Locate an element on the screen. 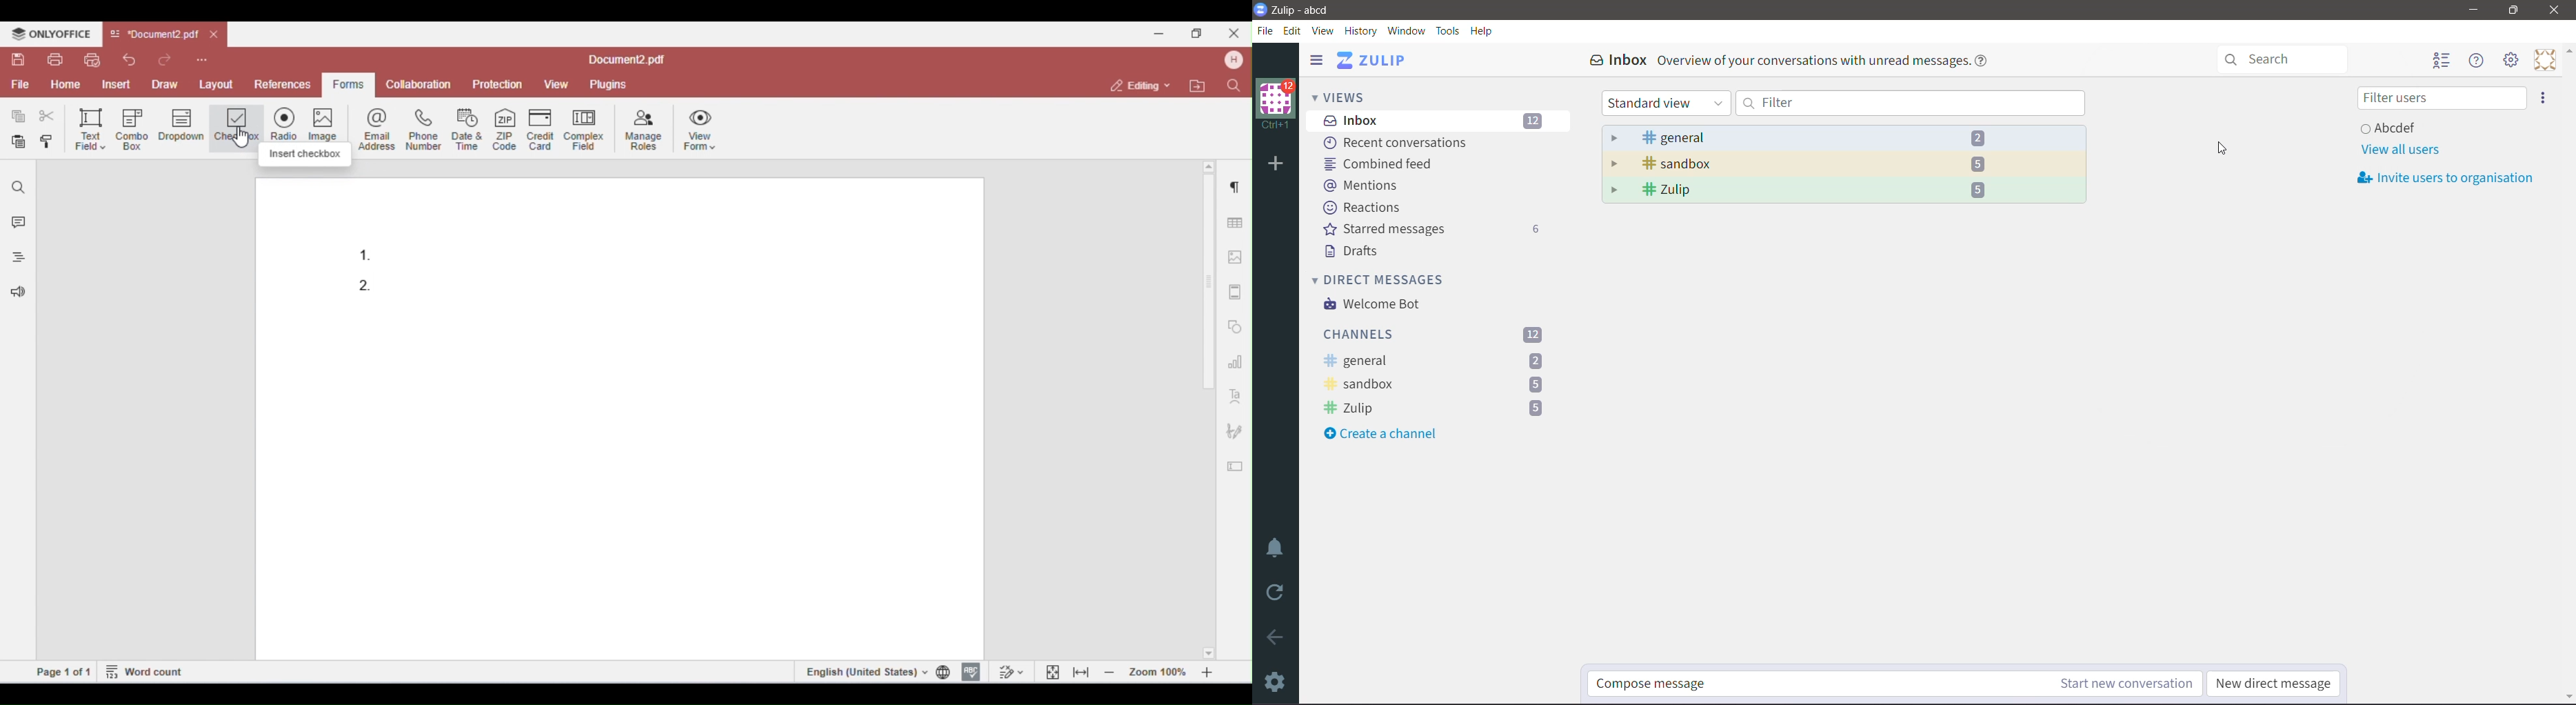 Image resolution: width=2576 pixels, height=728 pixels. Enable Do Not Disturb is located at coordinates (1278, 548).